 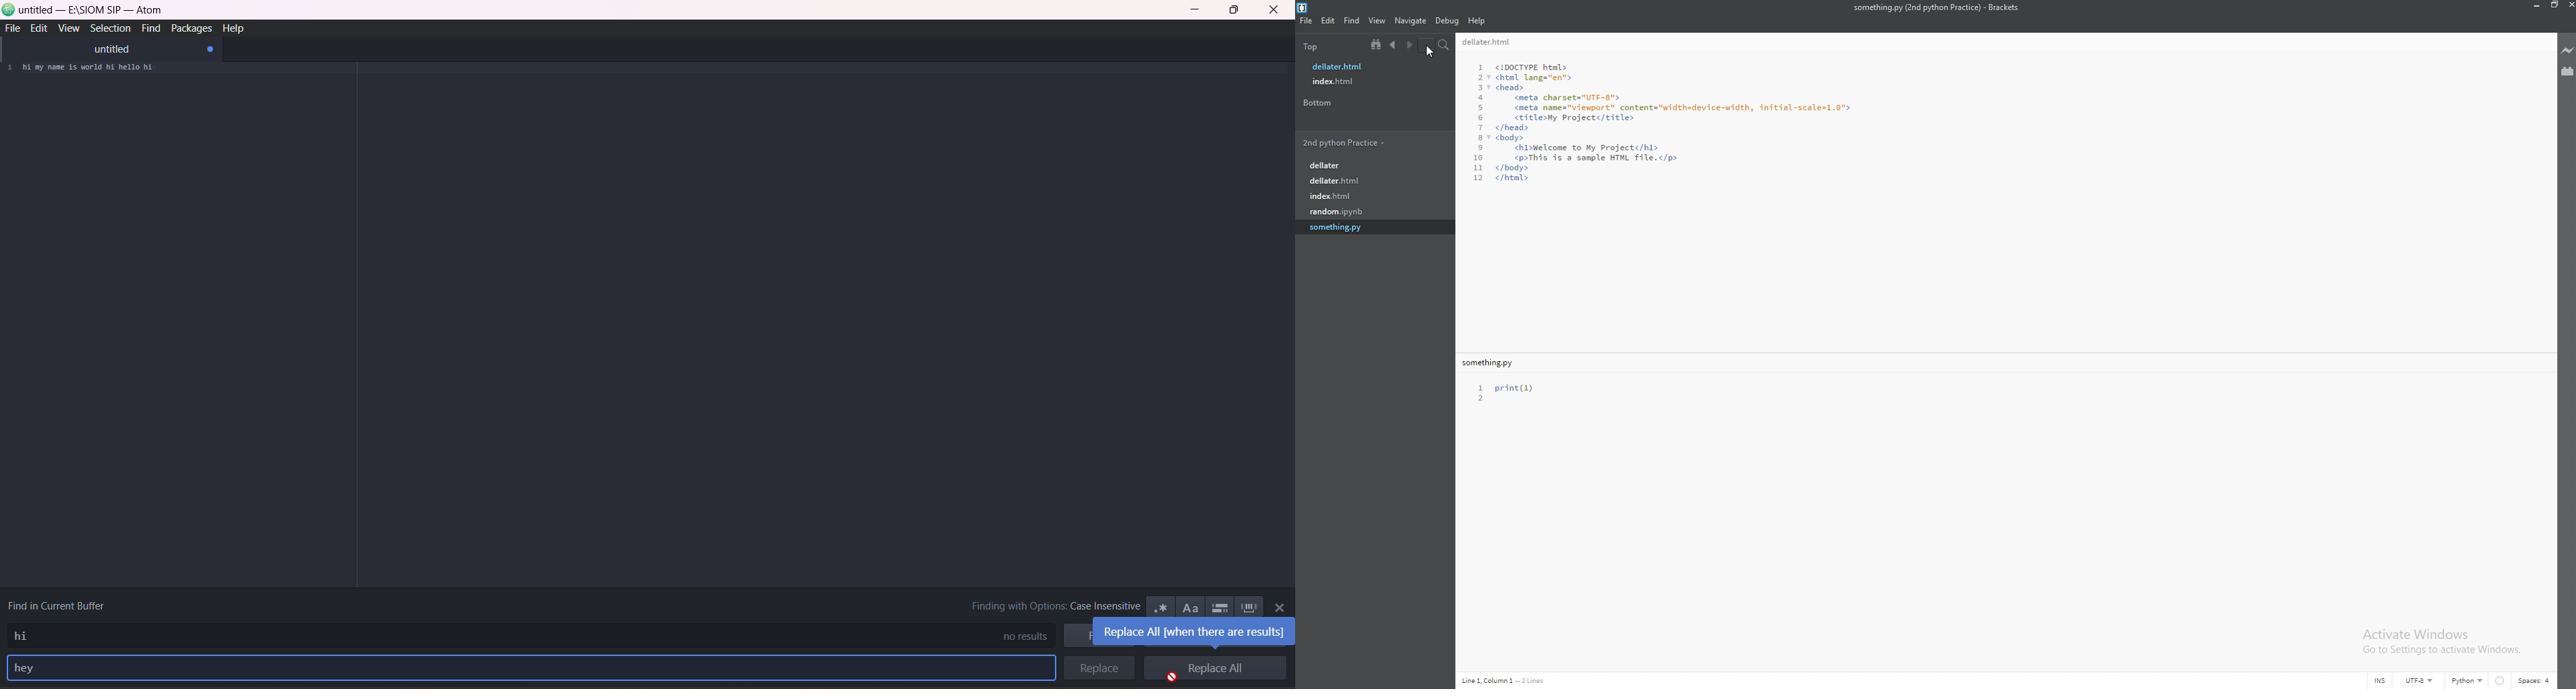 I want to click on whole word, so click(x=1249, y=606).